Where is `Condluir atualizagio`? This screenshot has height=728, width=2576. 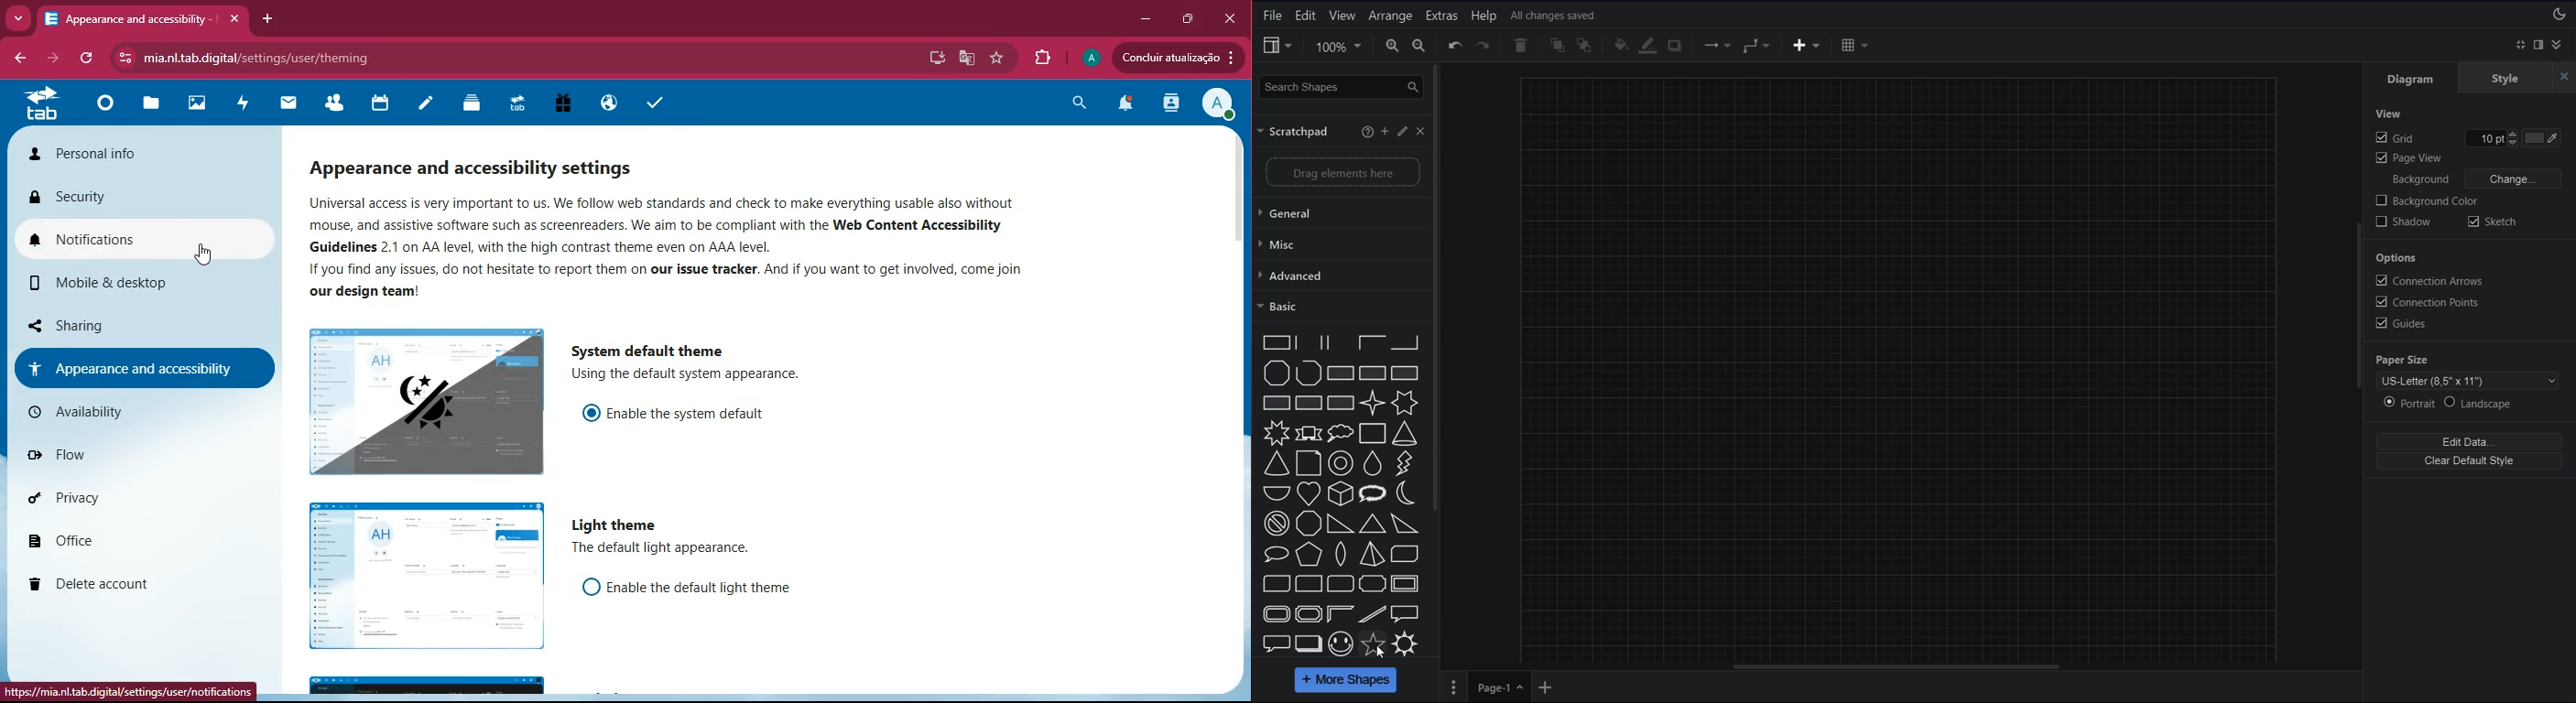
Condluir atualizagio is located at coordinates (1184, 59).